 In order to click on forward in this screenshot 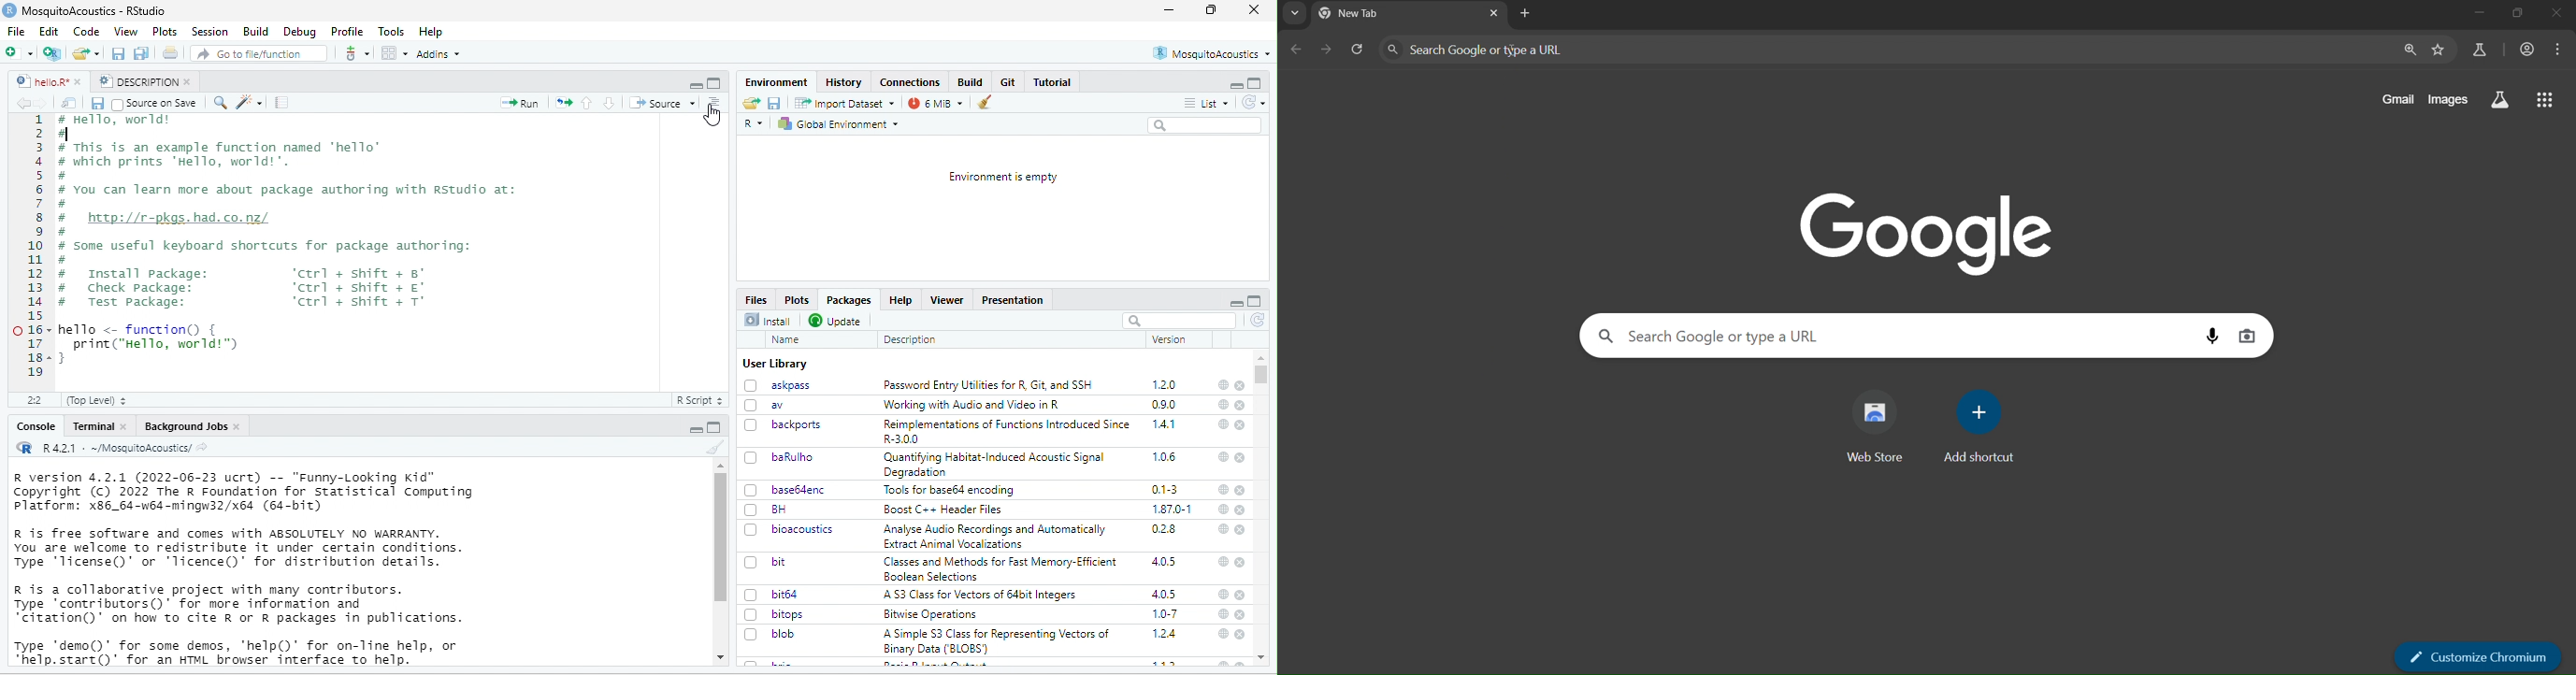, I will do `click(44, 103)`.